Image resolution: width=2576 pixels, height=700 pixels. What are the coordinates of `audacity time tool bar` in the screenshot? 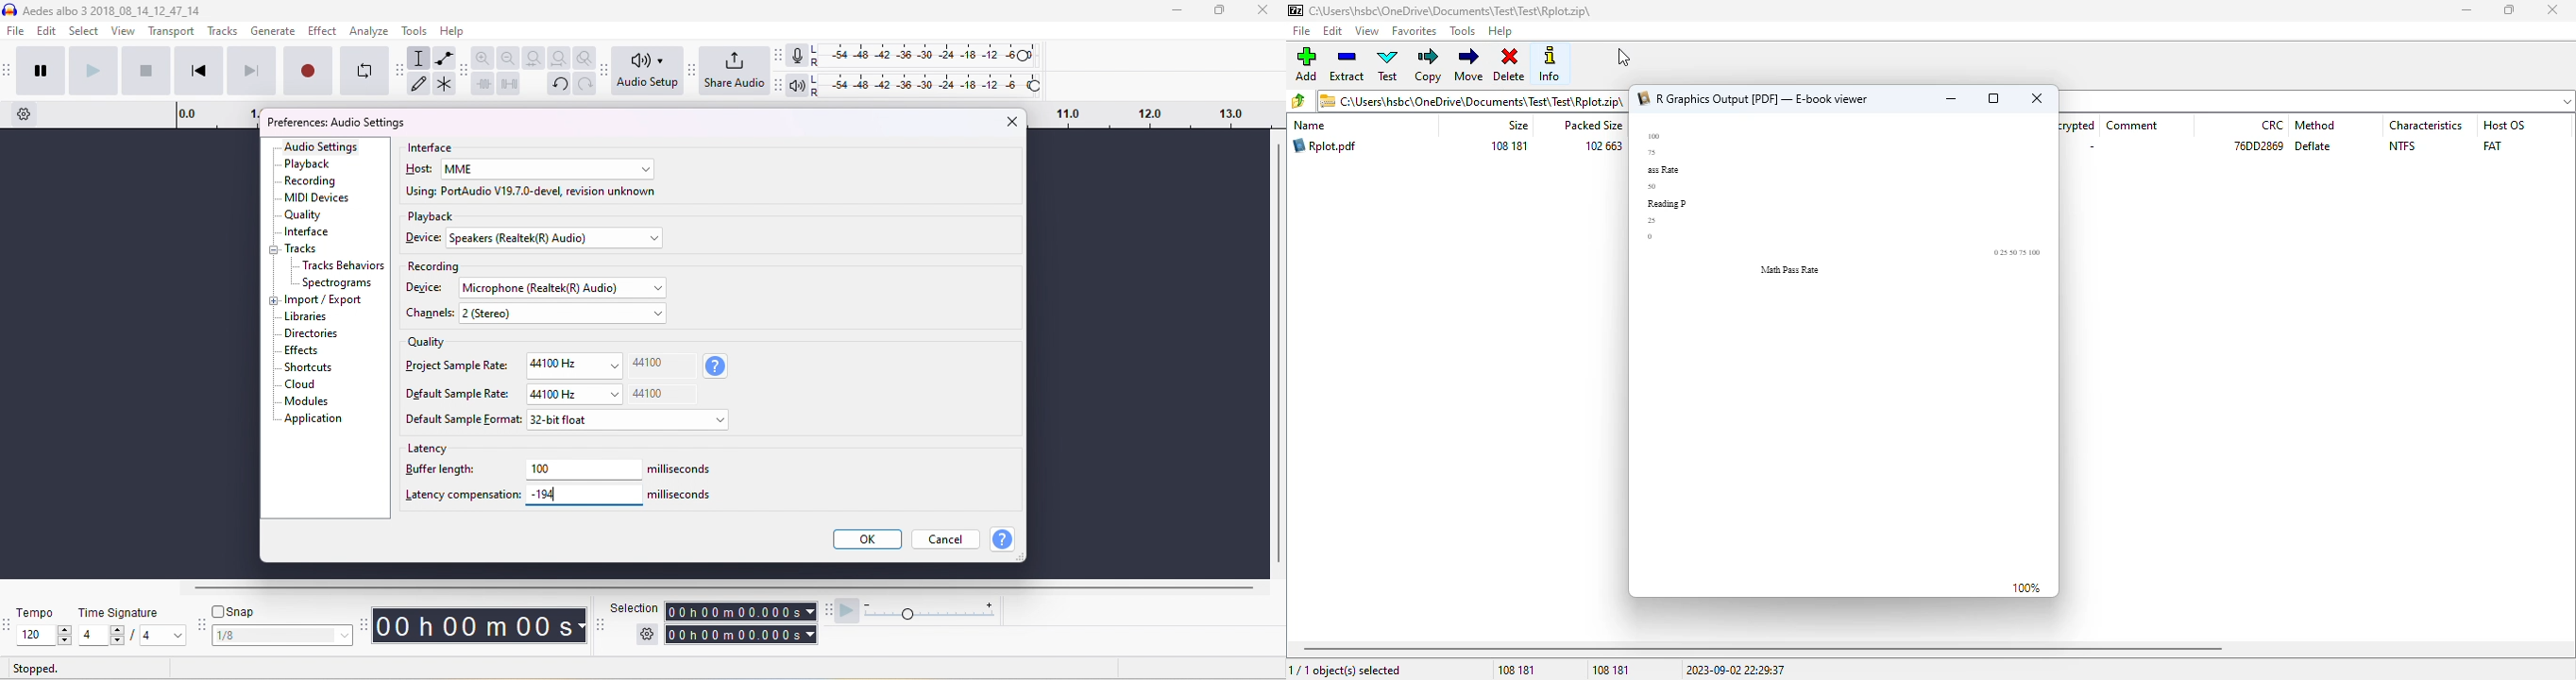 It's located at (366, 623).